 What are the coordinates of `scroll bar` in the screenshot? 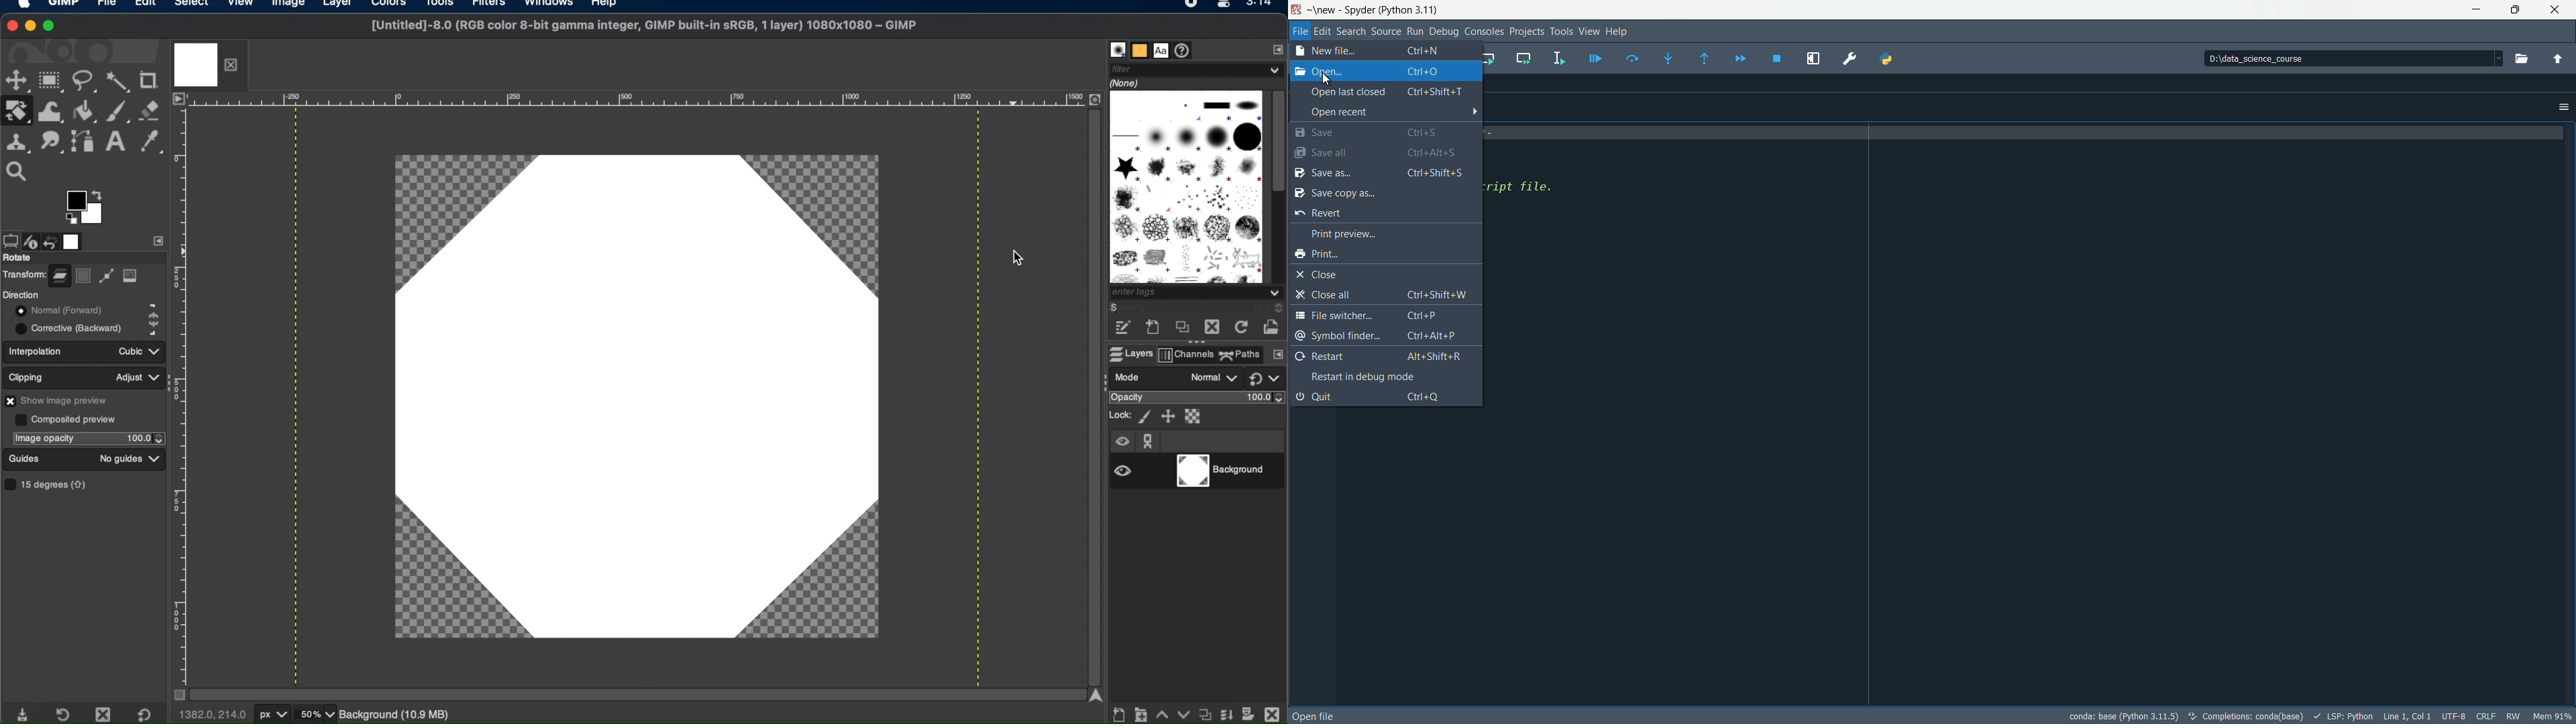 It's located at (633, 693).